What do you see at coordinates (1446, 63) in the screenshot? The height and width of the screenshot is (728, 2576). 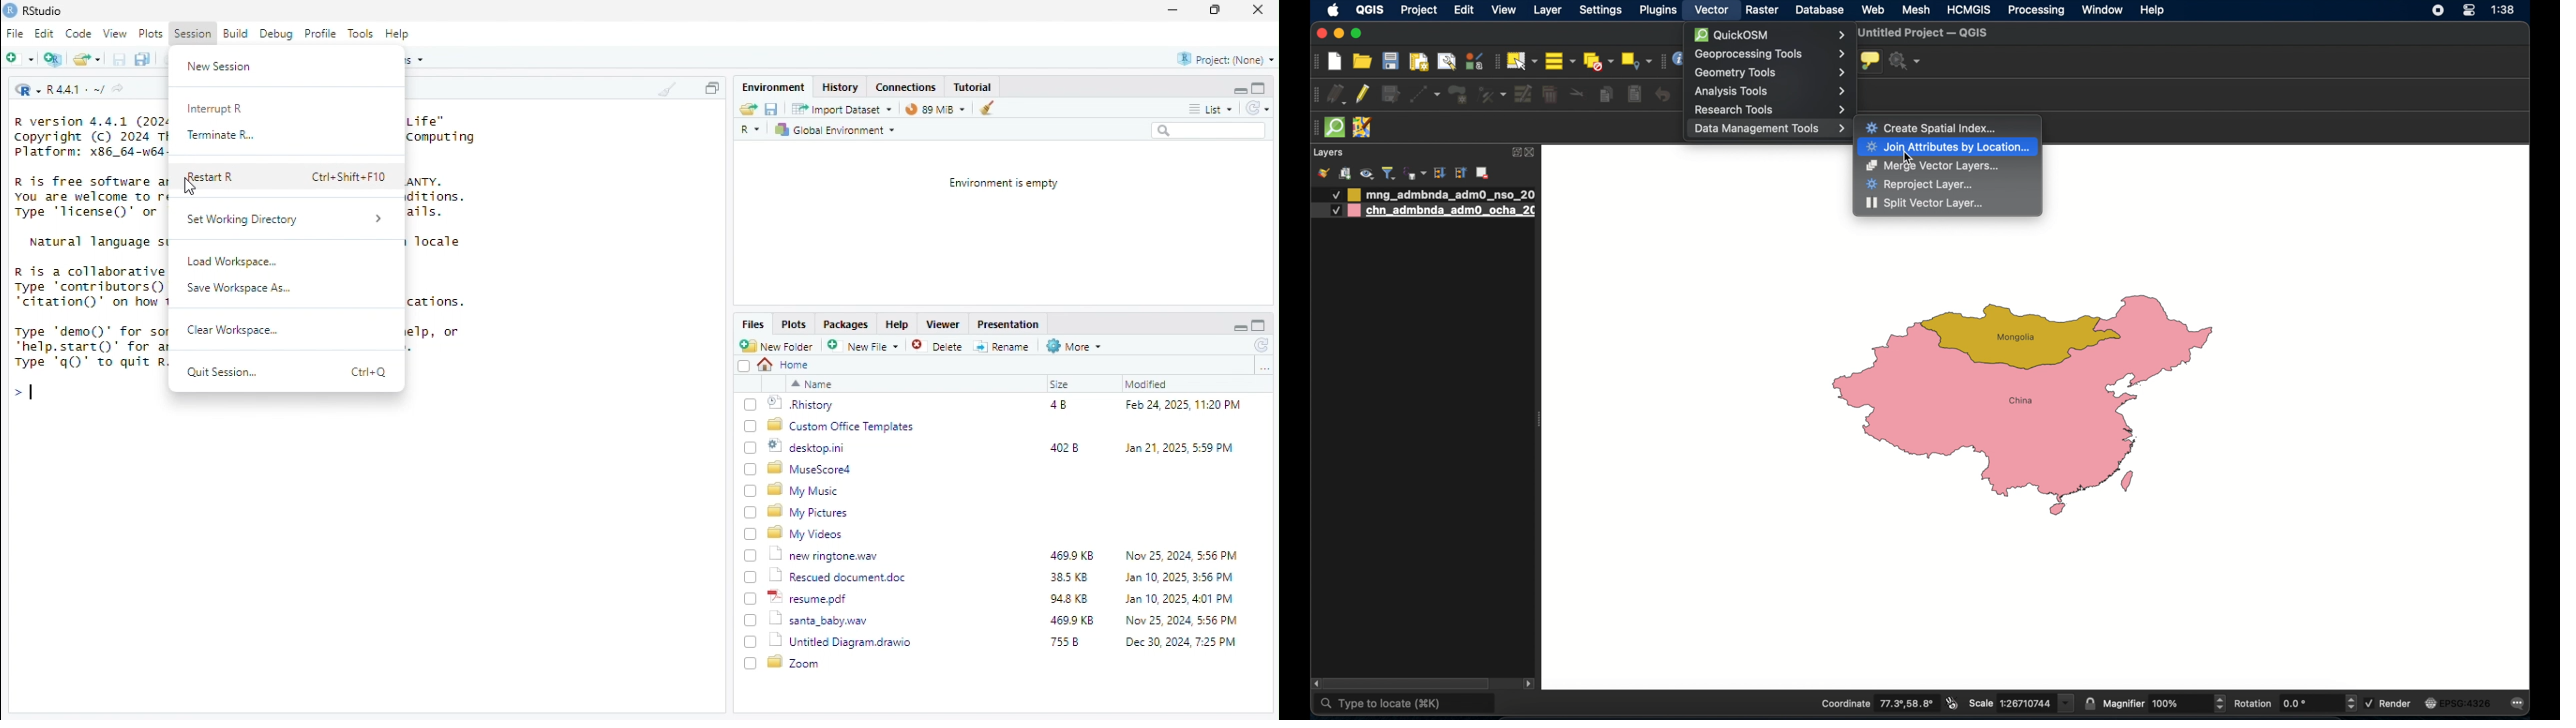 I see `show layout manager` at bounding box center [1446, 63].